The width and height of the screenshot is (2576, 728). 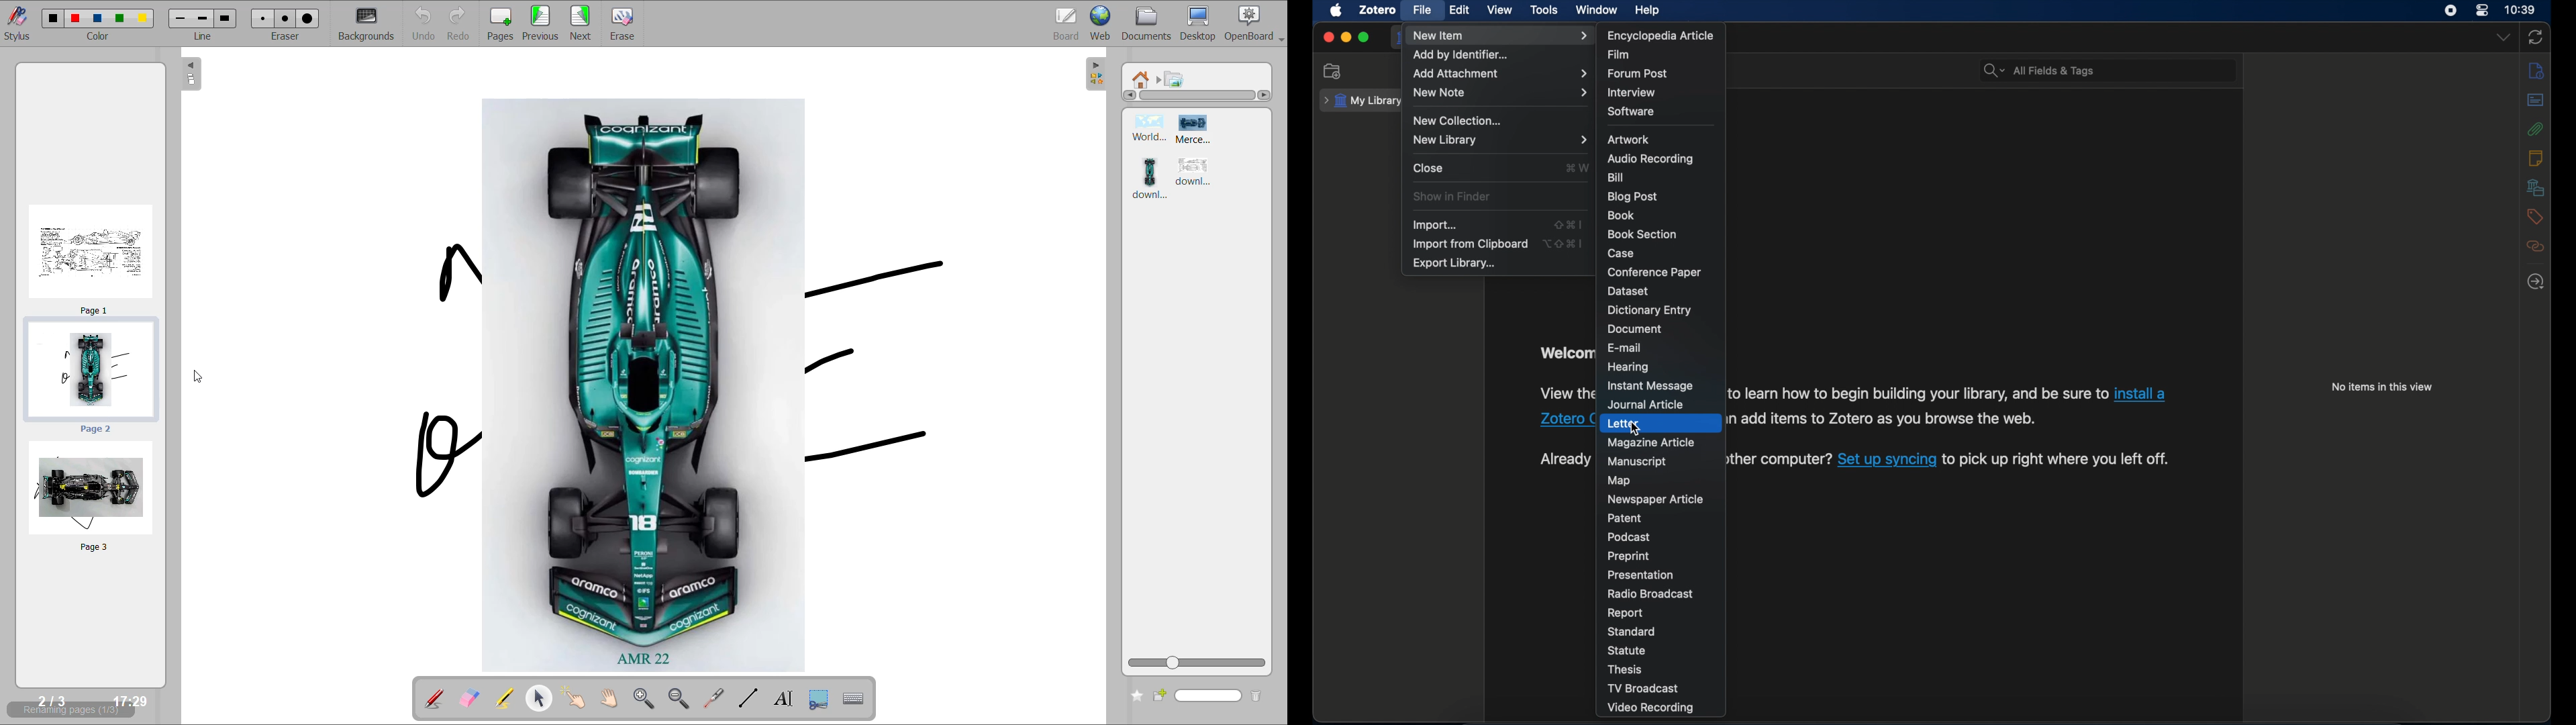 What do you see at coordinates (1637, 463) in the screenshot?
I see `manuscript` at bounding box center [1637, 463].